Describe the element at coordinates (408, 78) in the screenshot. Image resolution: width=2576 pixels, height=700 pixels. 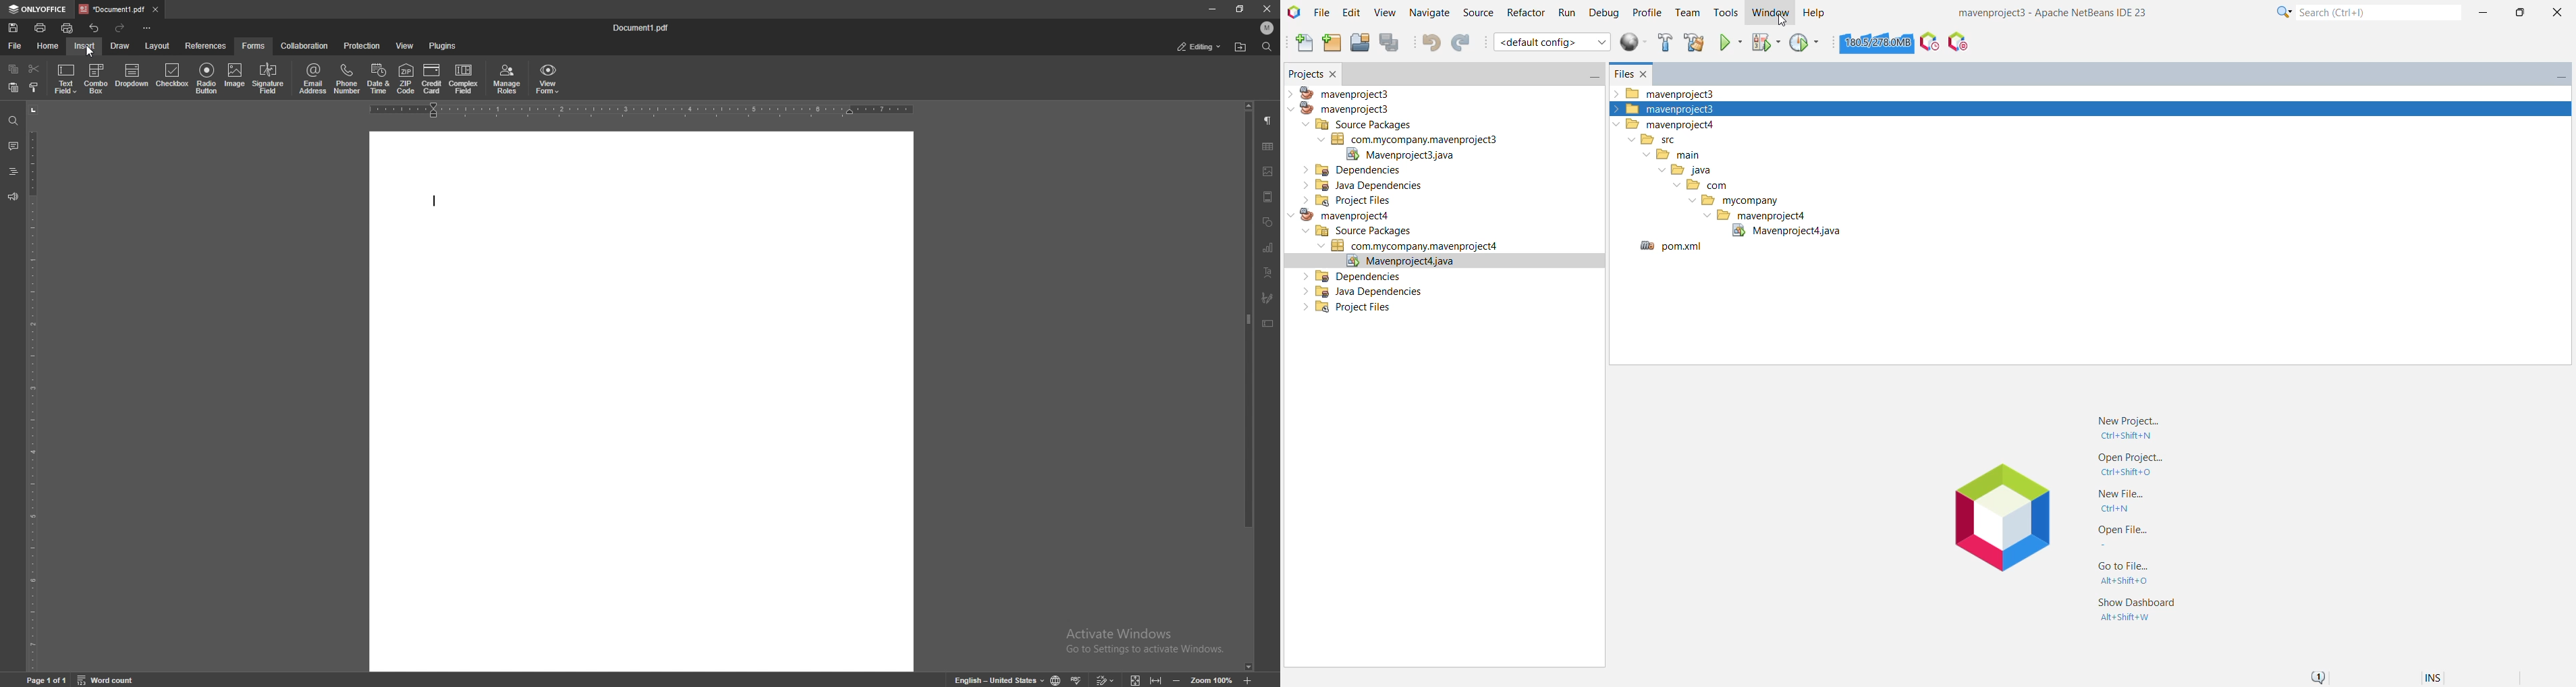
I see `zip code` at that location.